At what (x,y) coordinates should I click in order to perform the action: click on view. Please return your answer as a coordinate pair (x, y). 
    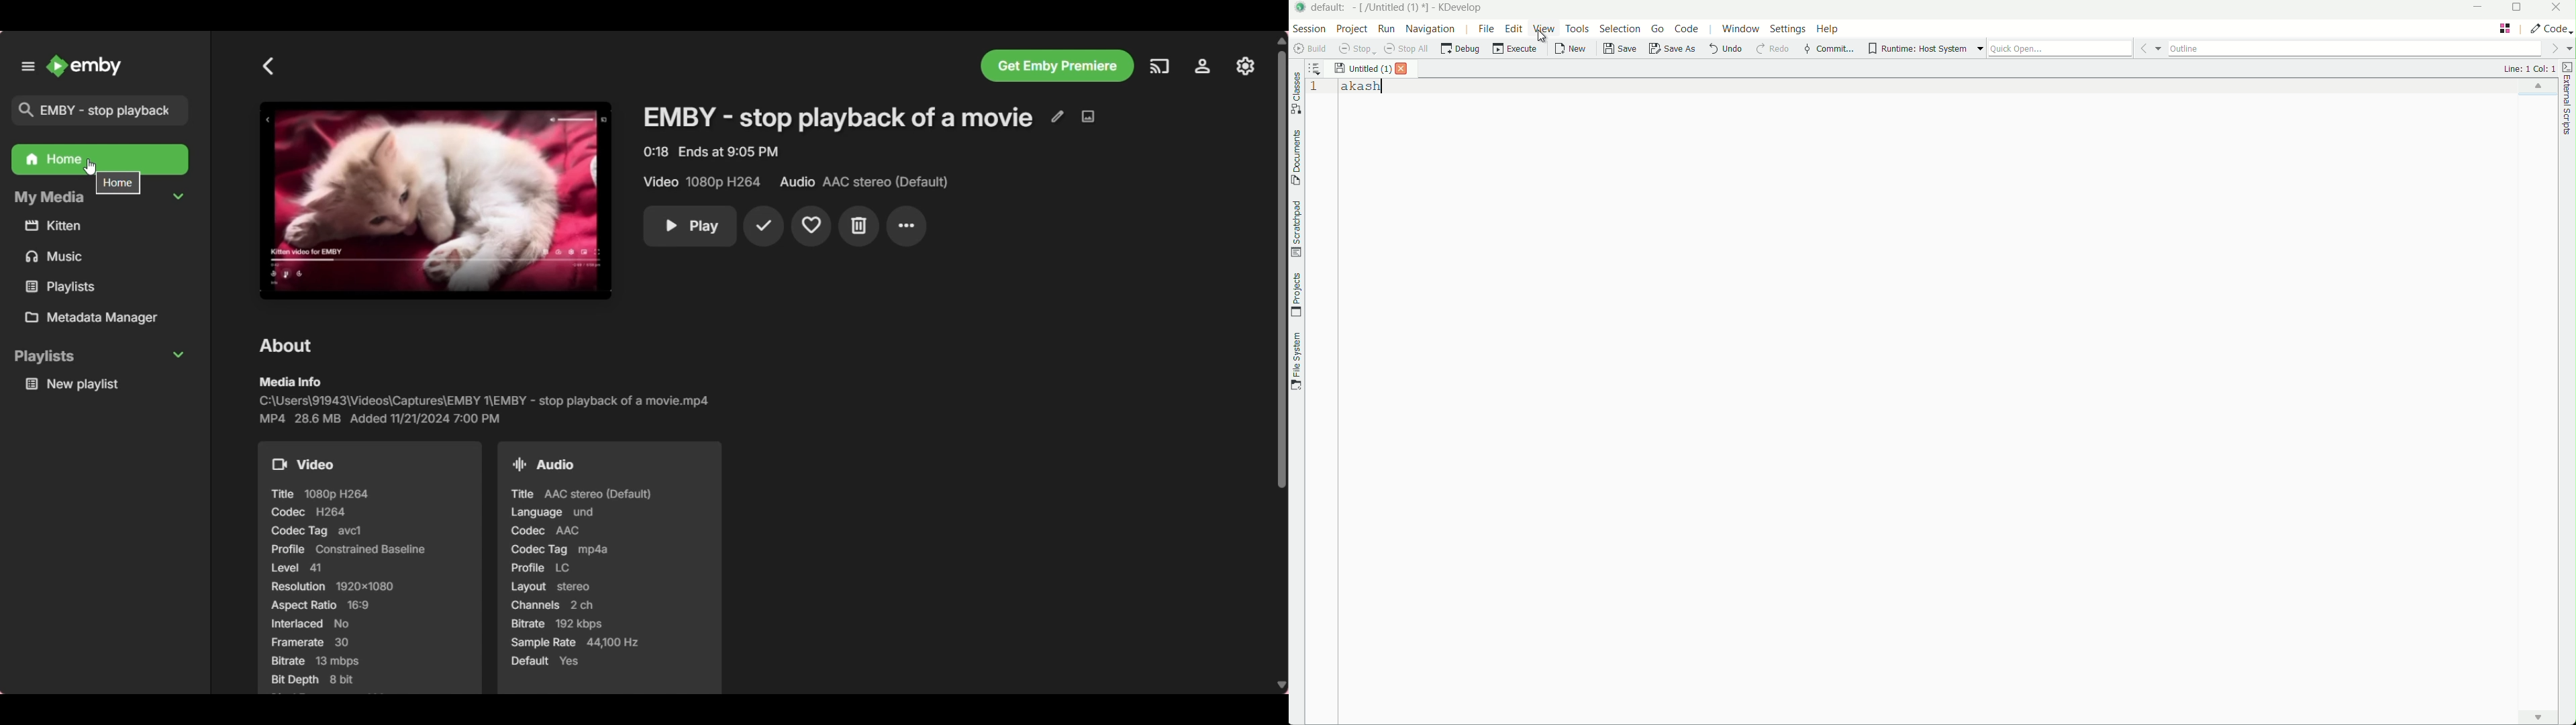
    Looking at the image, I should click on (1544, 29).